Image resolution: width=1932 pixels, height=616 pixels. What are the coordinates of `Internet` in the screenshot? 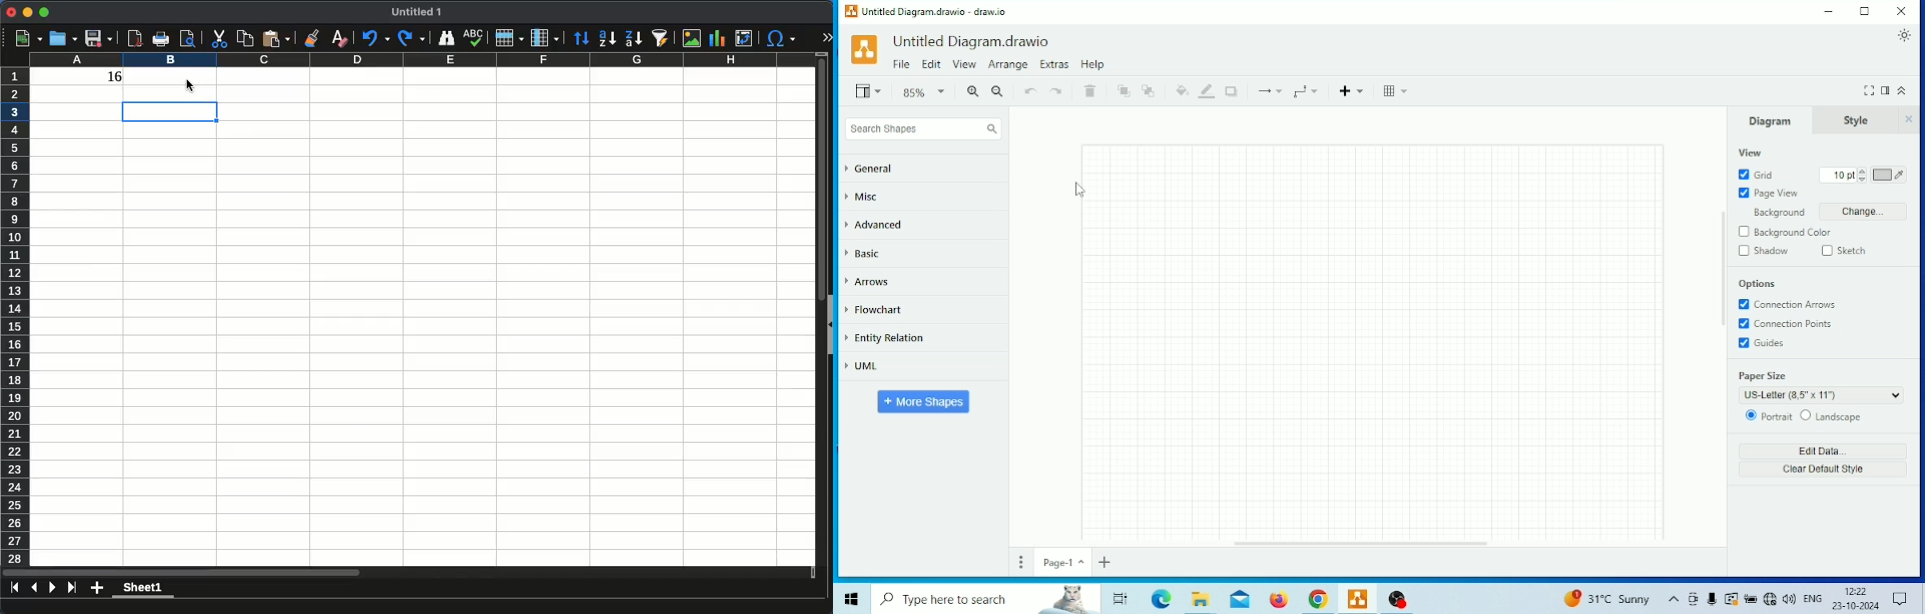 It's located at (1770, 598).